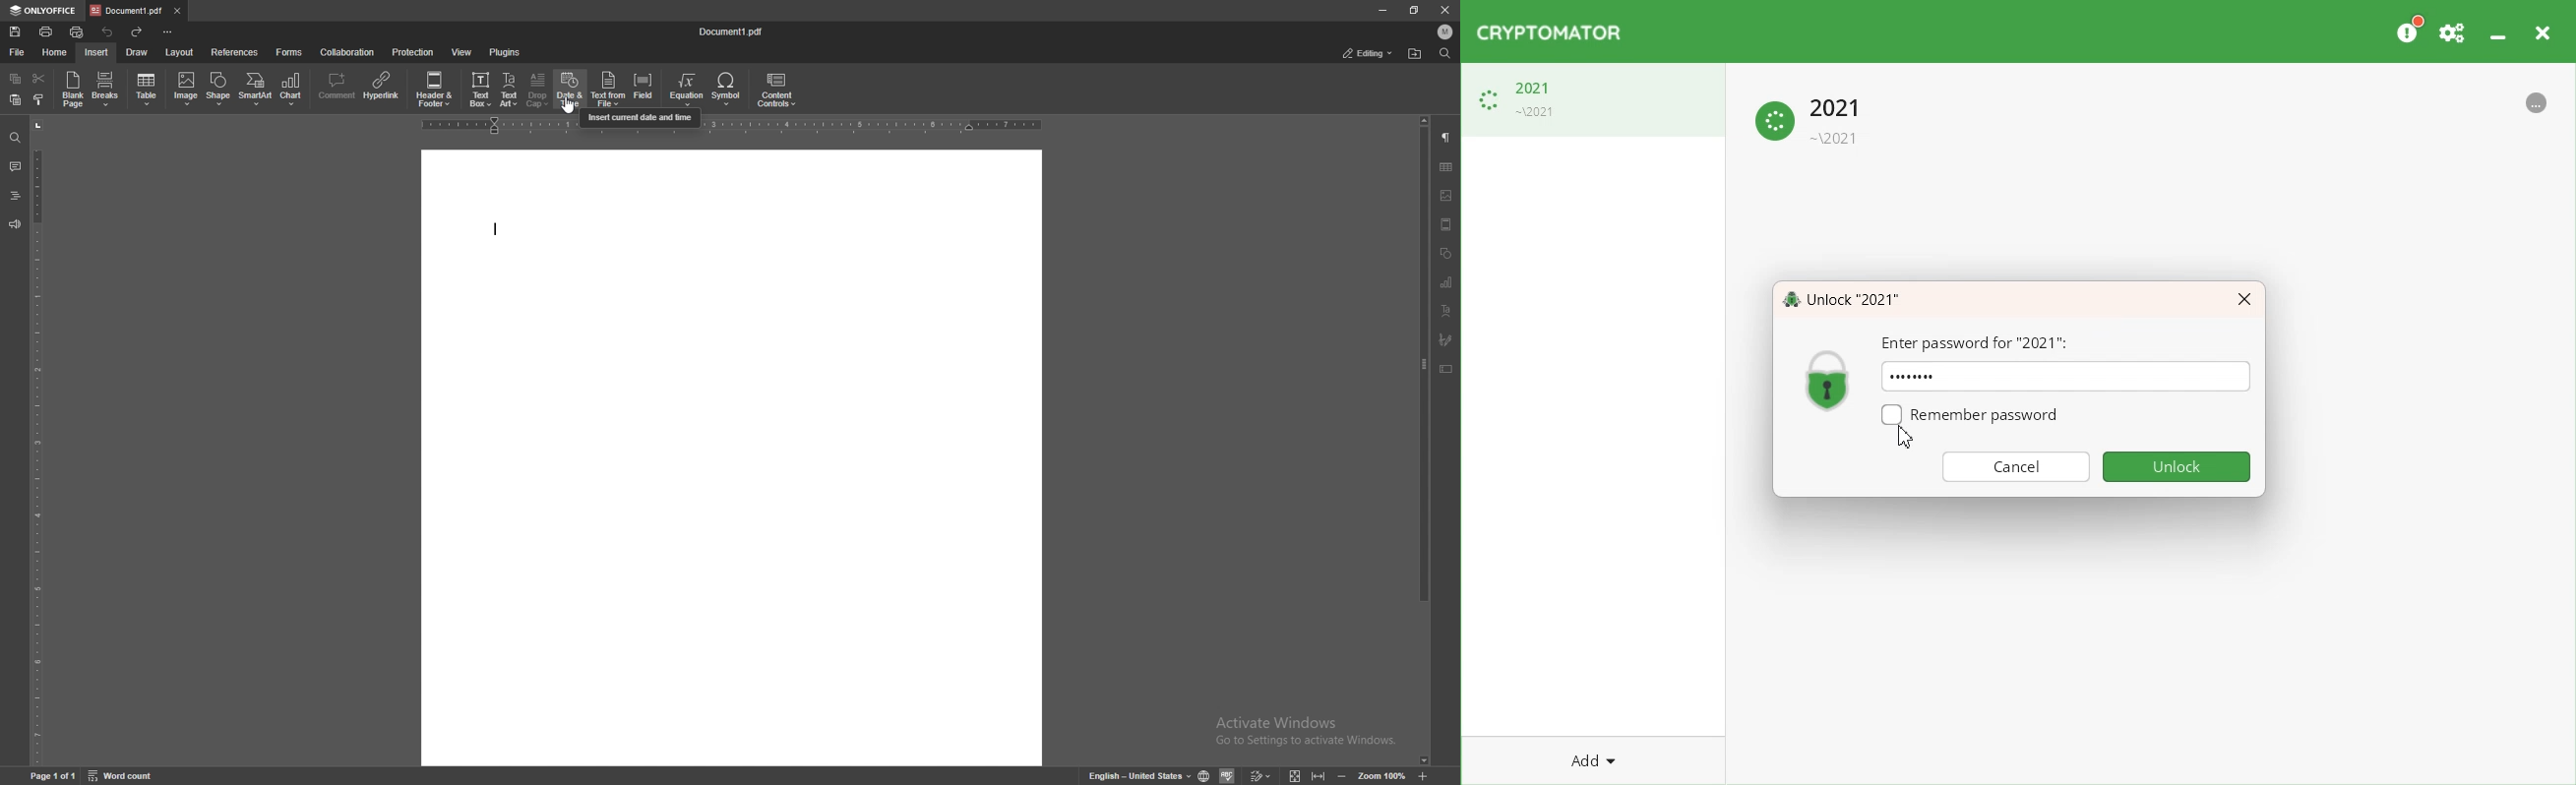  What do you see at coordinates (1447, 139) in the screenshot?
I see `paragraph` at bounding box center [1447, 139].